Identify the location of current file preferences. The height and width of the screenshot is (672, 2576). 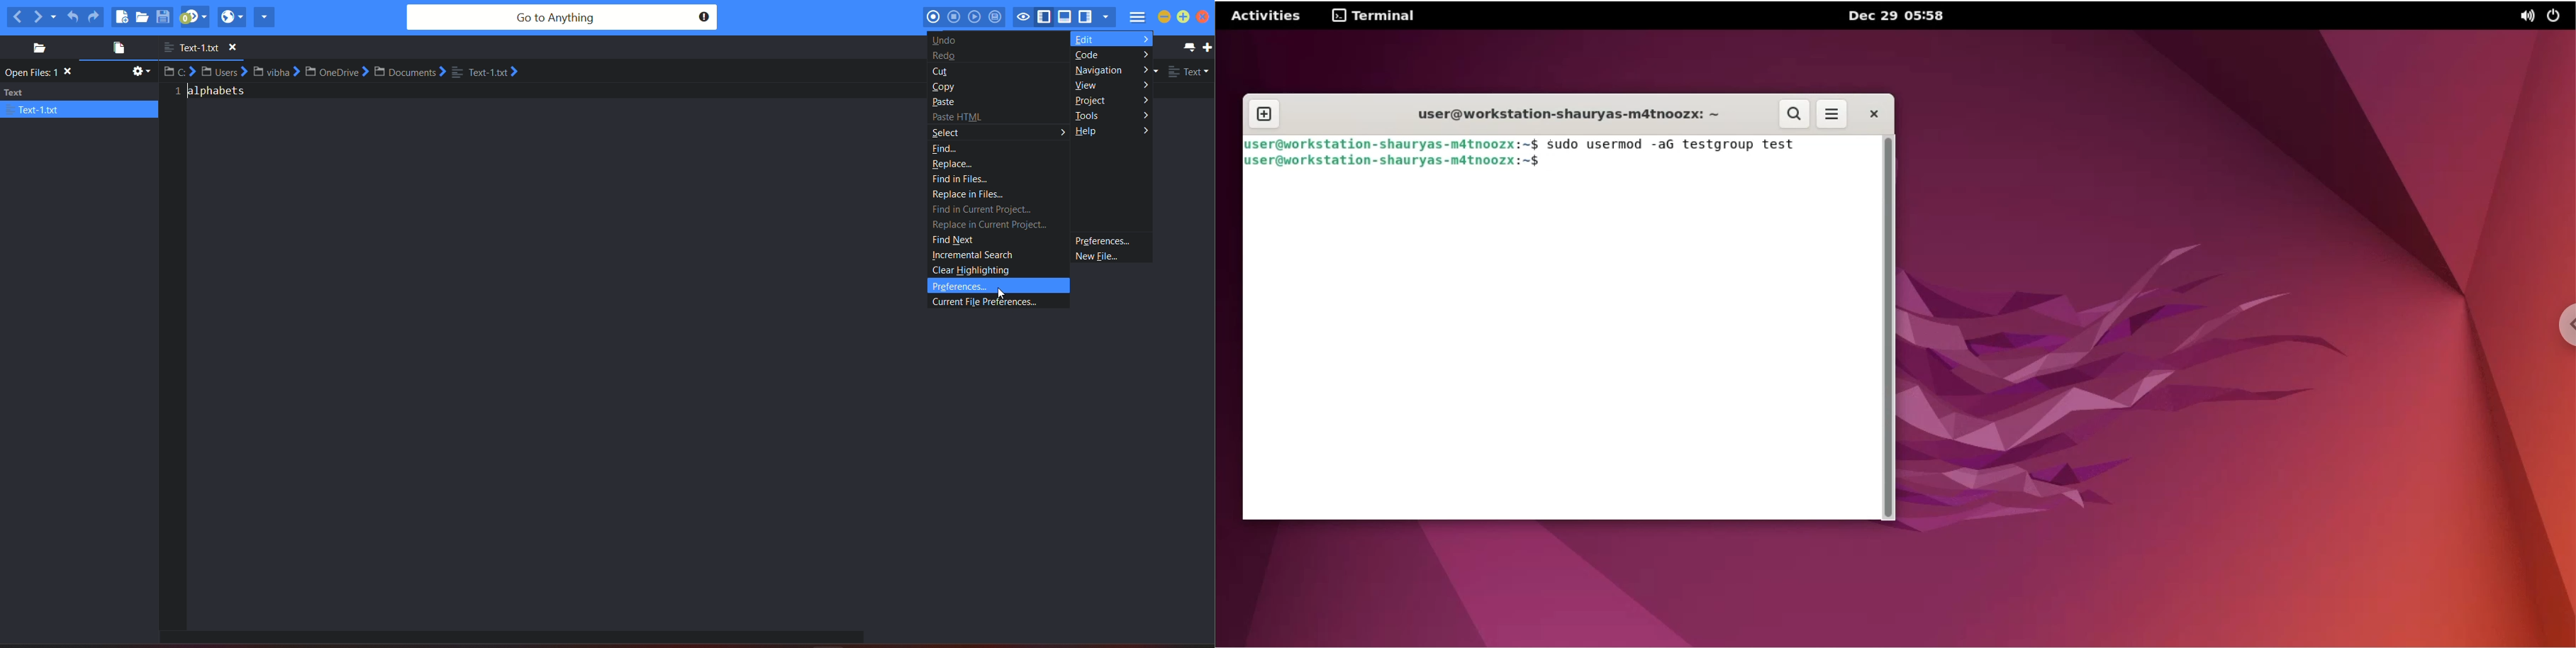
(986, 302).